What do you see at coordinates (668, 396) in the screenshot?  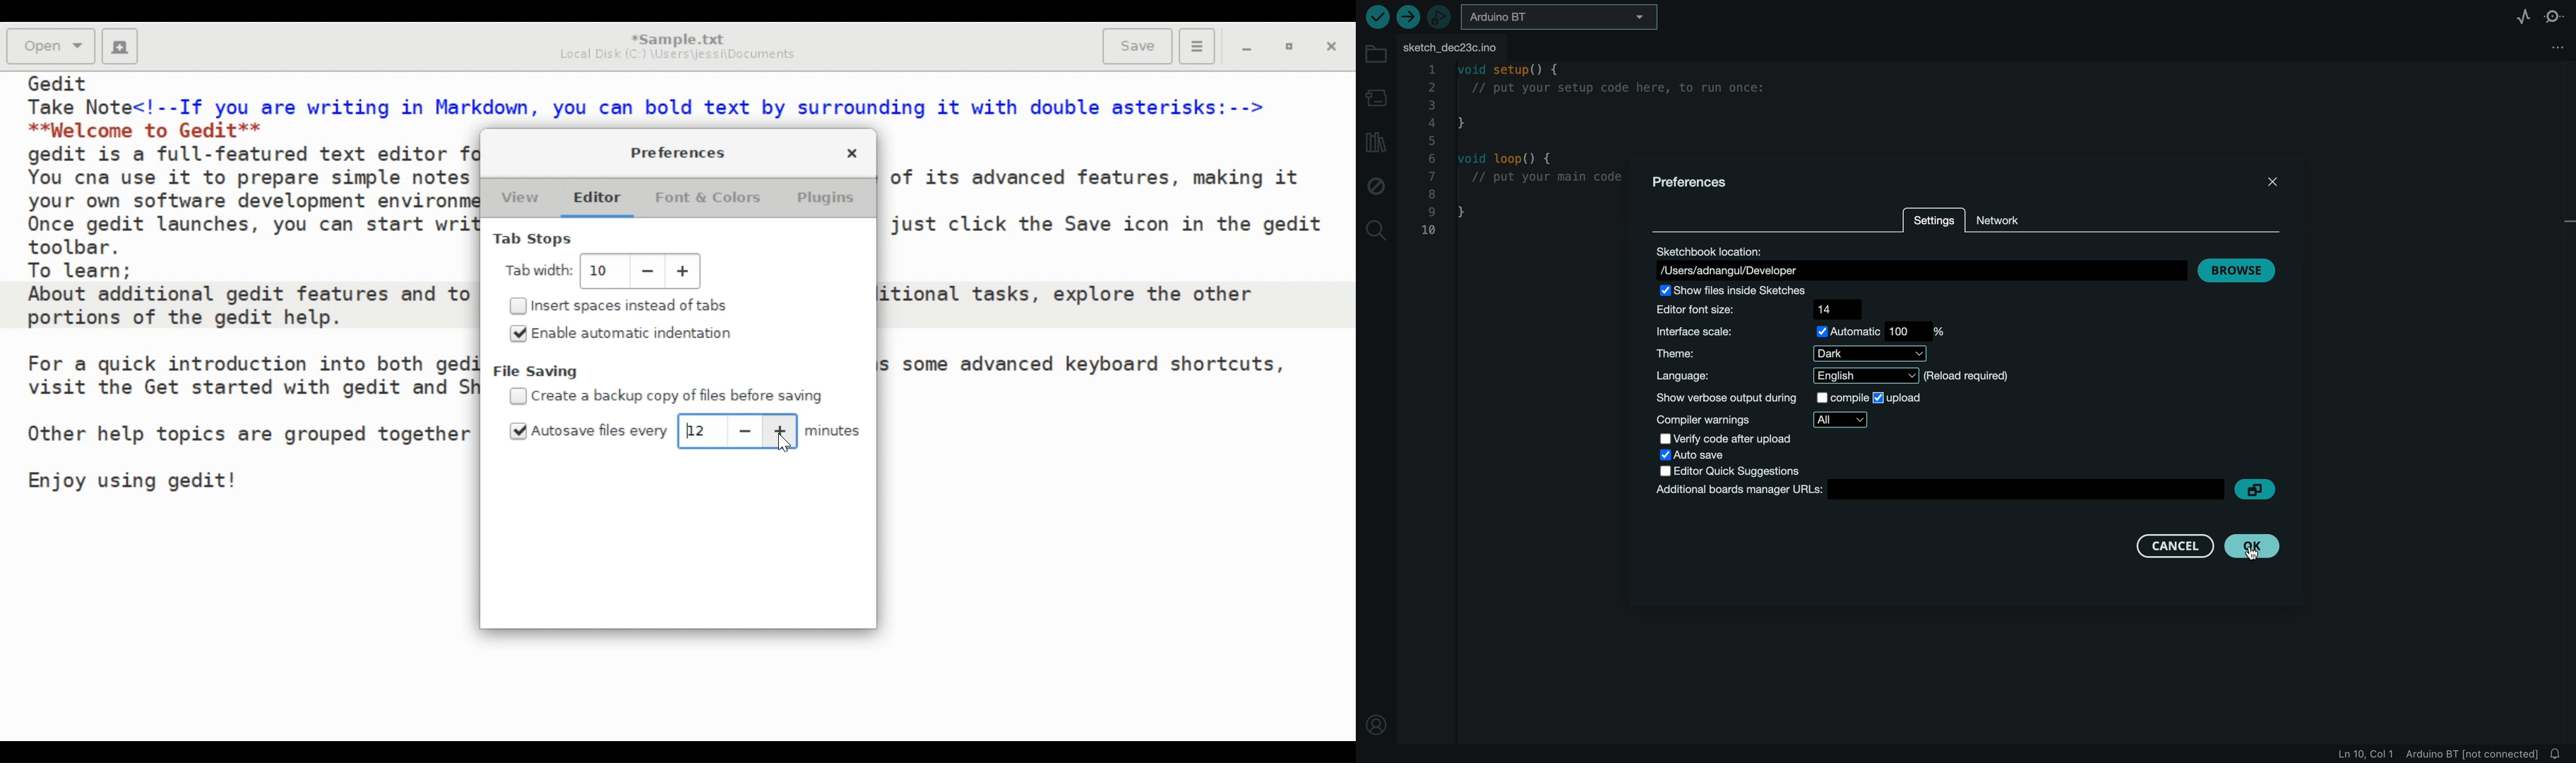 I see `(un)select create a backup copy of files before saving` at bounding box center [668, 396].